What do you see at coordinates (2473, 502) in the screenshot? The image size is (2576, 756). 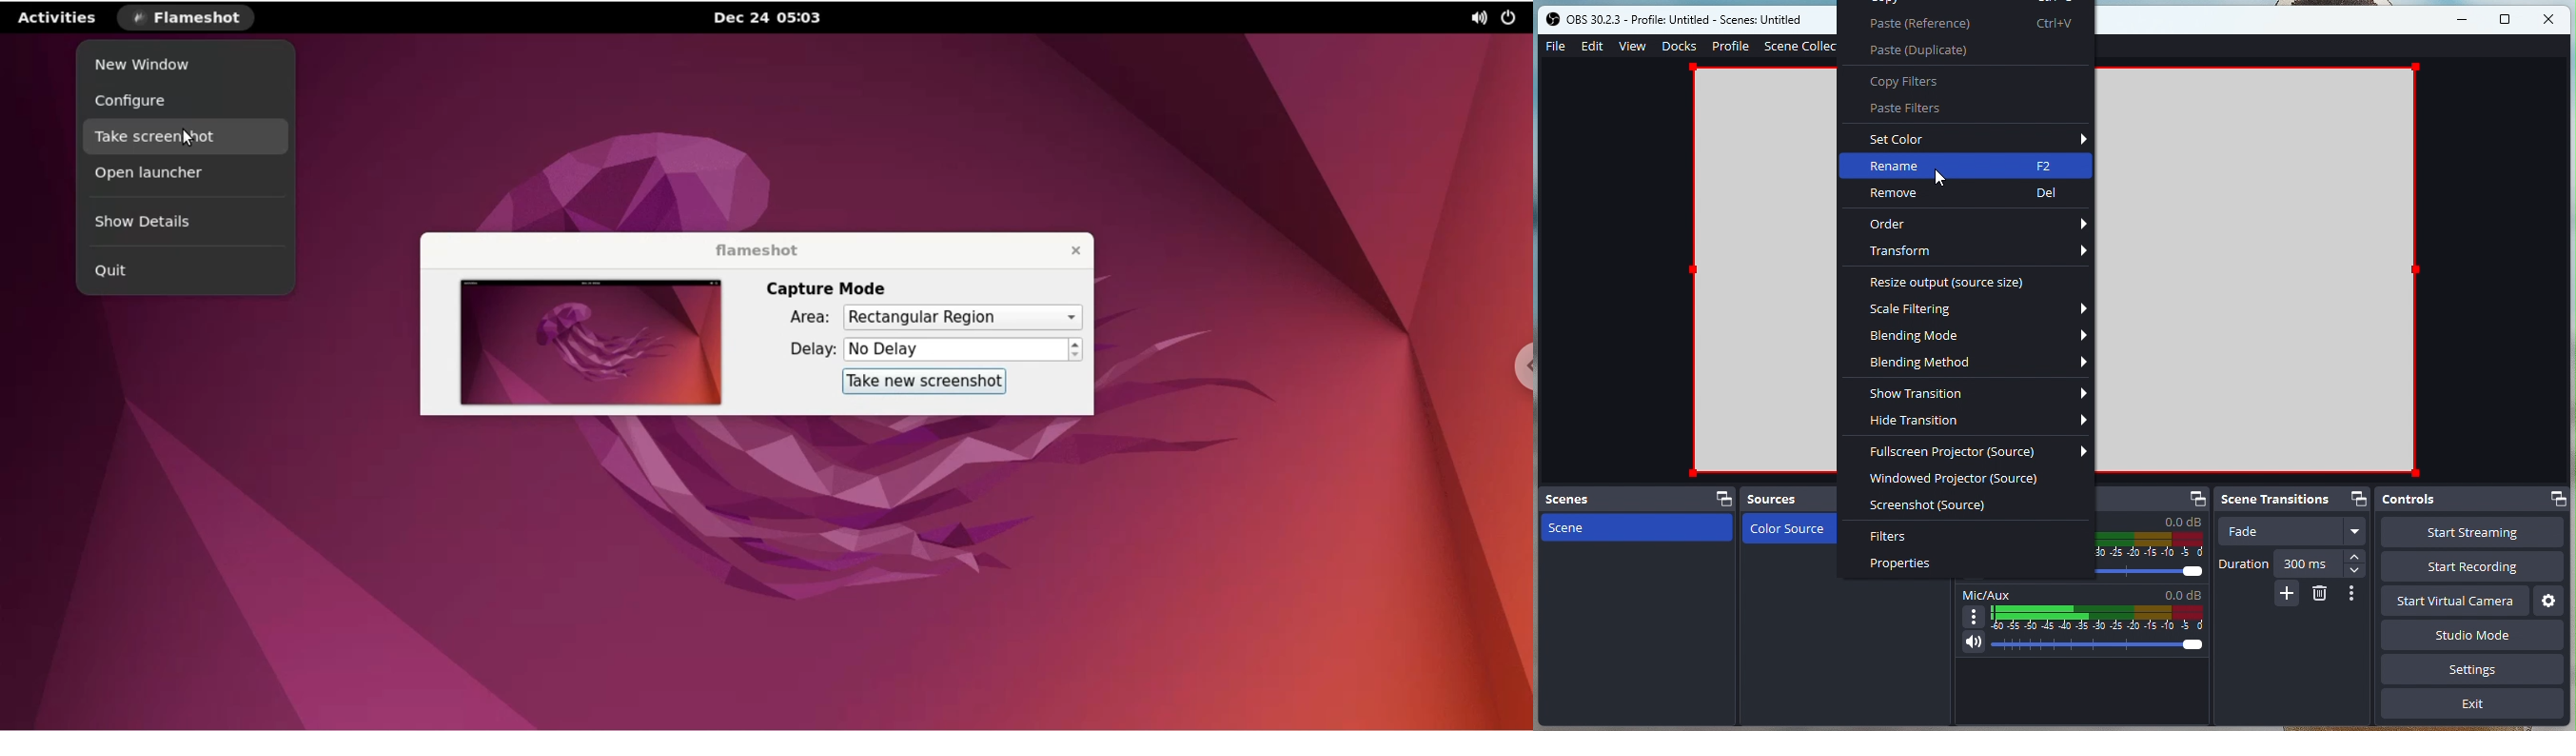 I see `Controls` at bounding box center [2473, 502].